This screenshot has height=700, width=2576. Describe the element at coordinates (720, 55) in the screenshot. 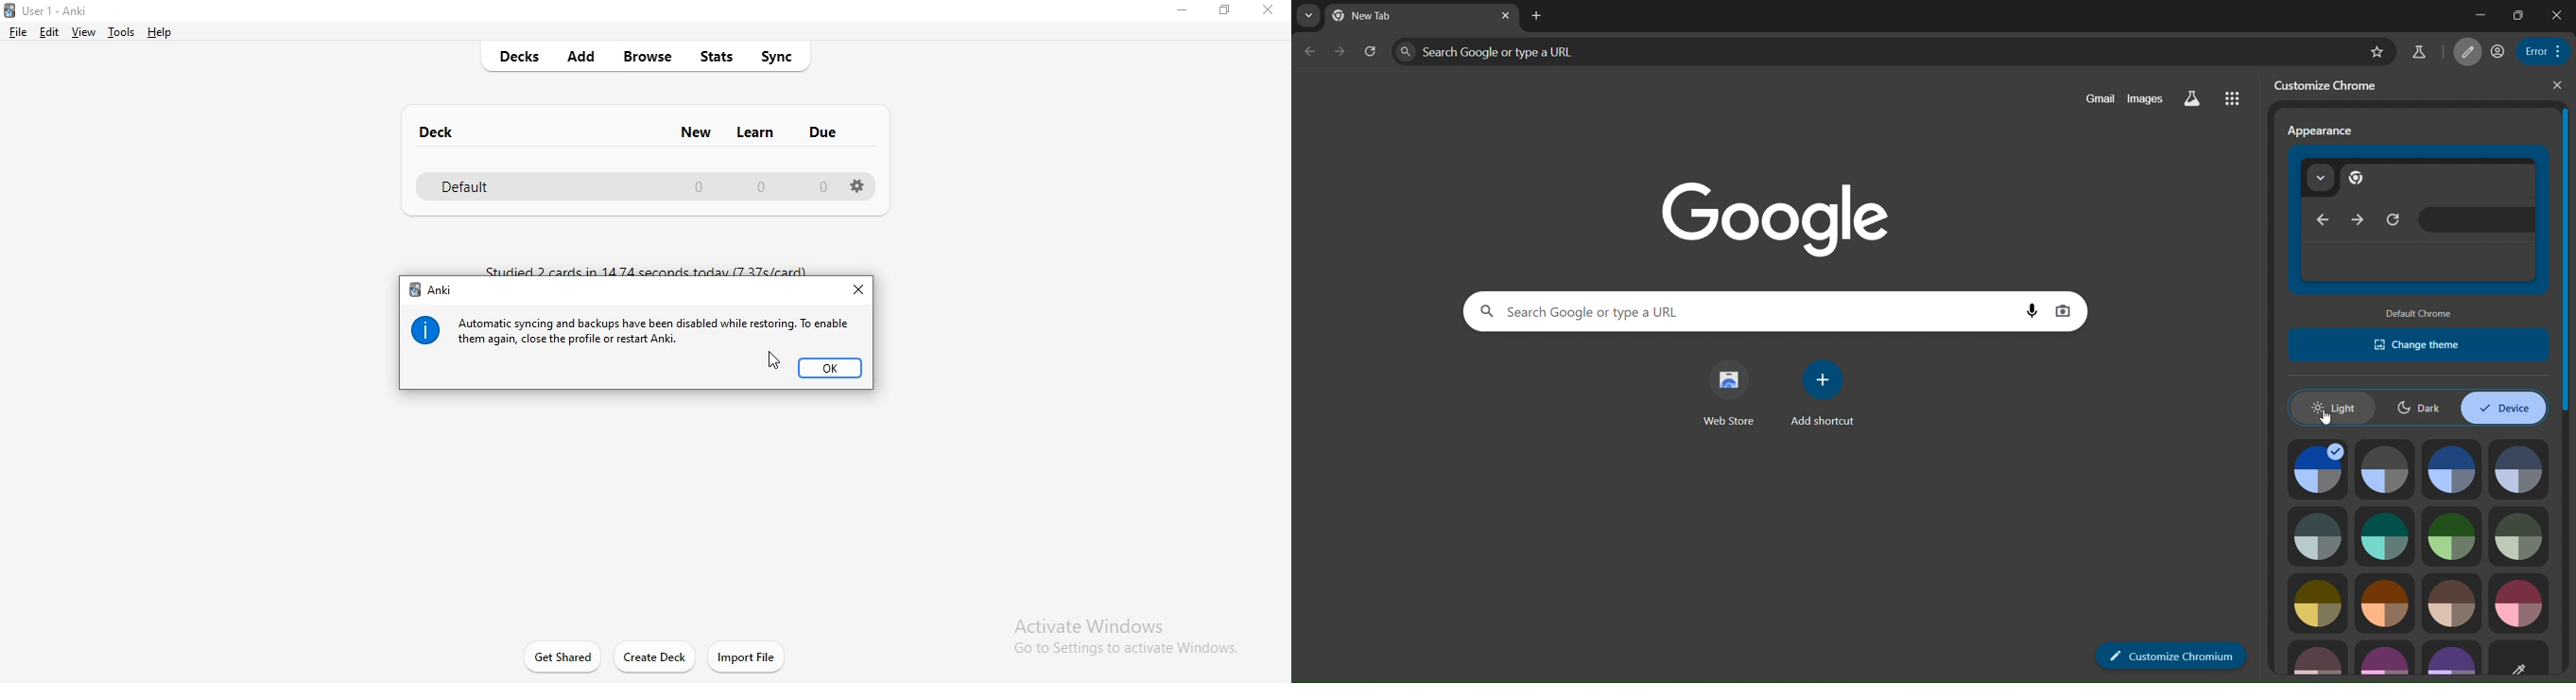

I see `stats` at that location.